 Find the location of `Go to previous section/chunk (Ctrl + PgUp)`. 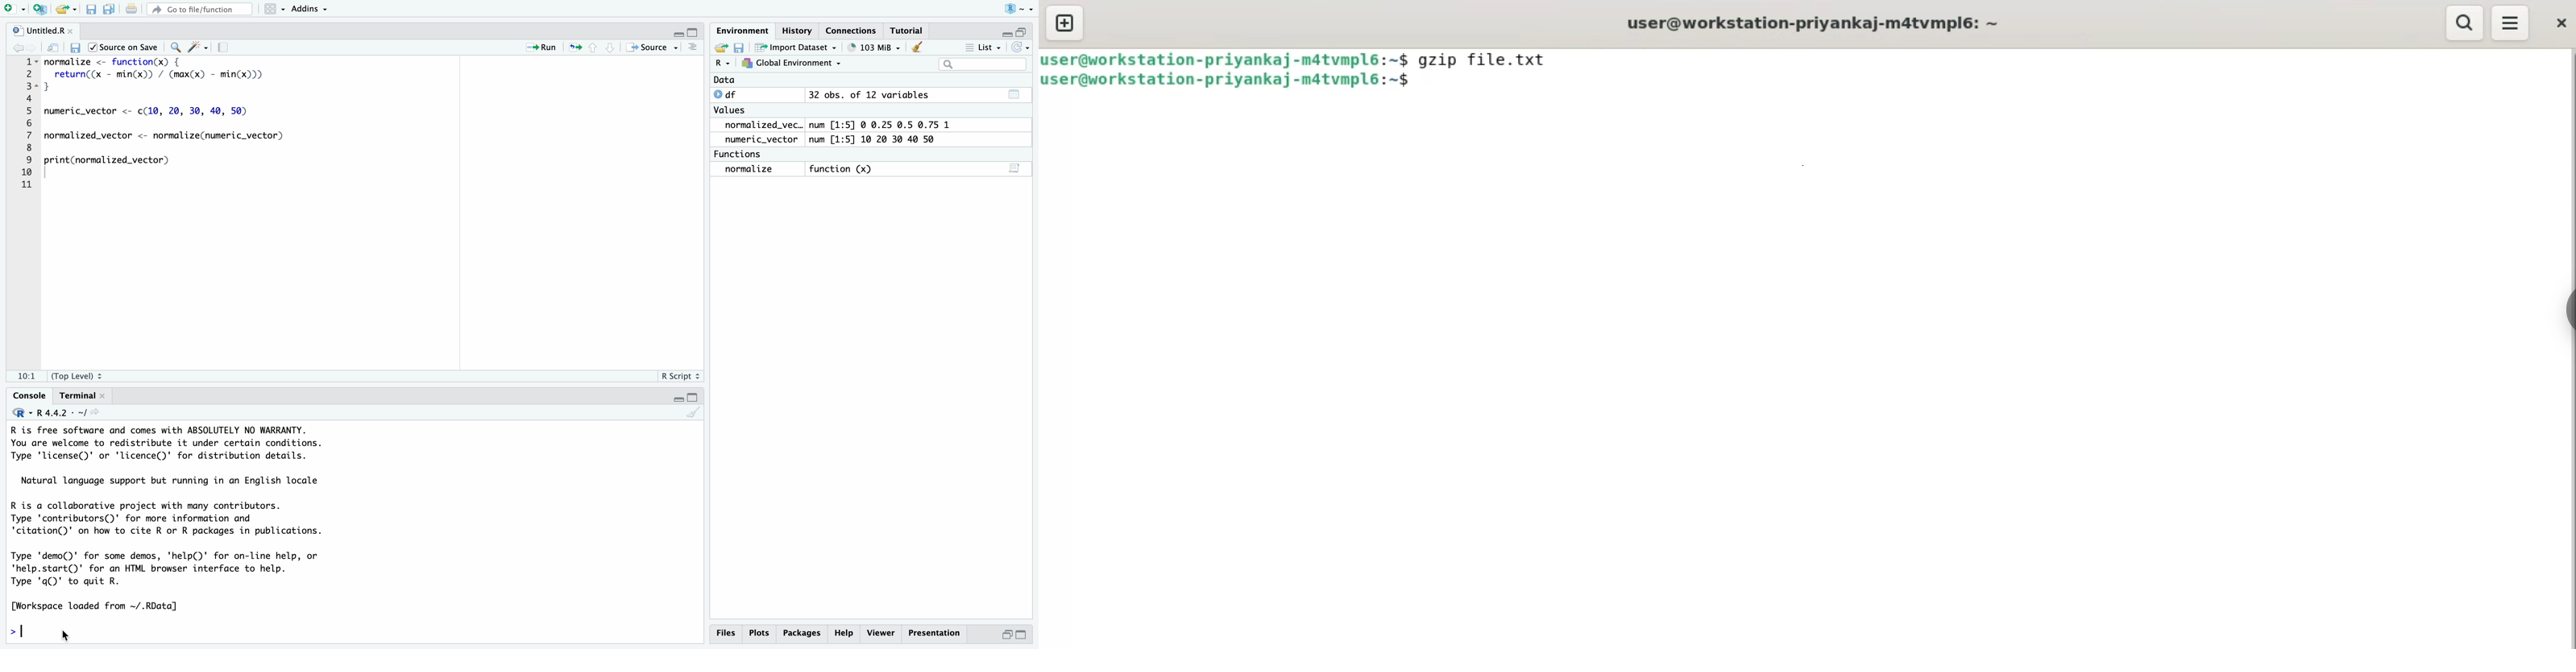

Go to previous section/chunk (Ctrl + PgUp) is located at coordinates (596, 48).